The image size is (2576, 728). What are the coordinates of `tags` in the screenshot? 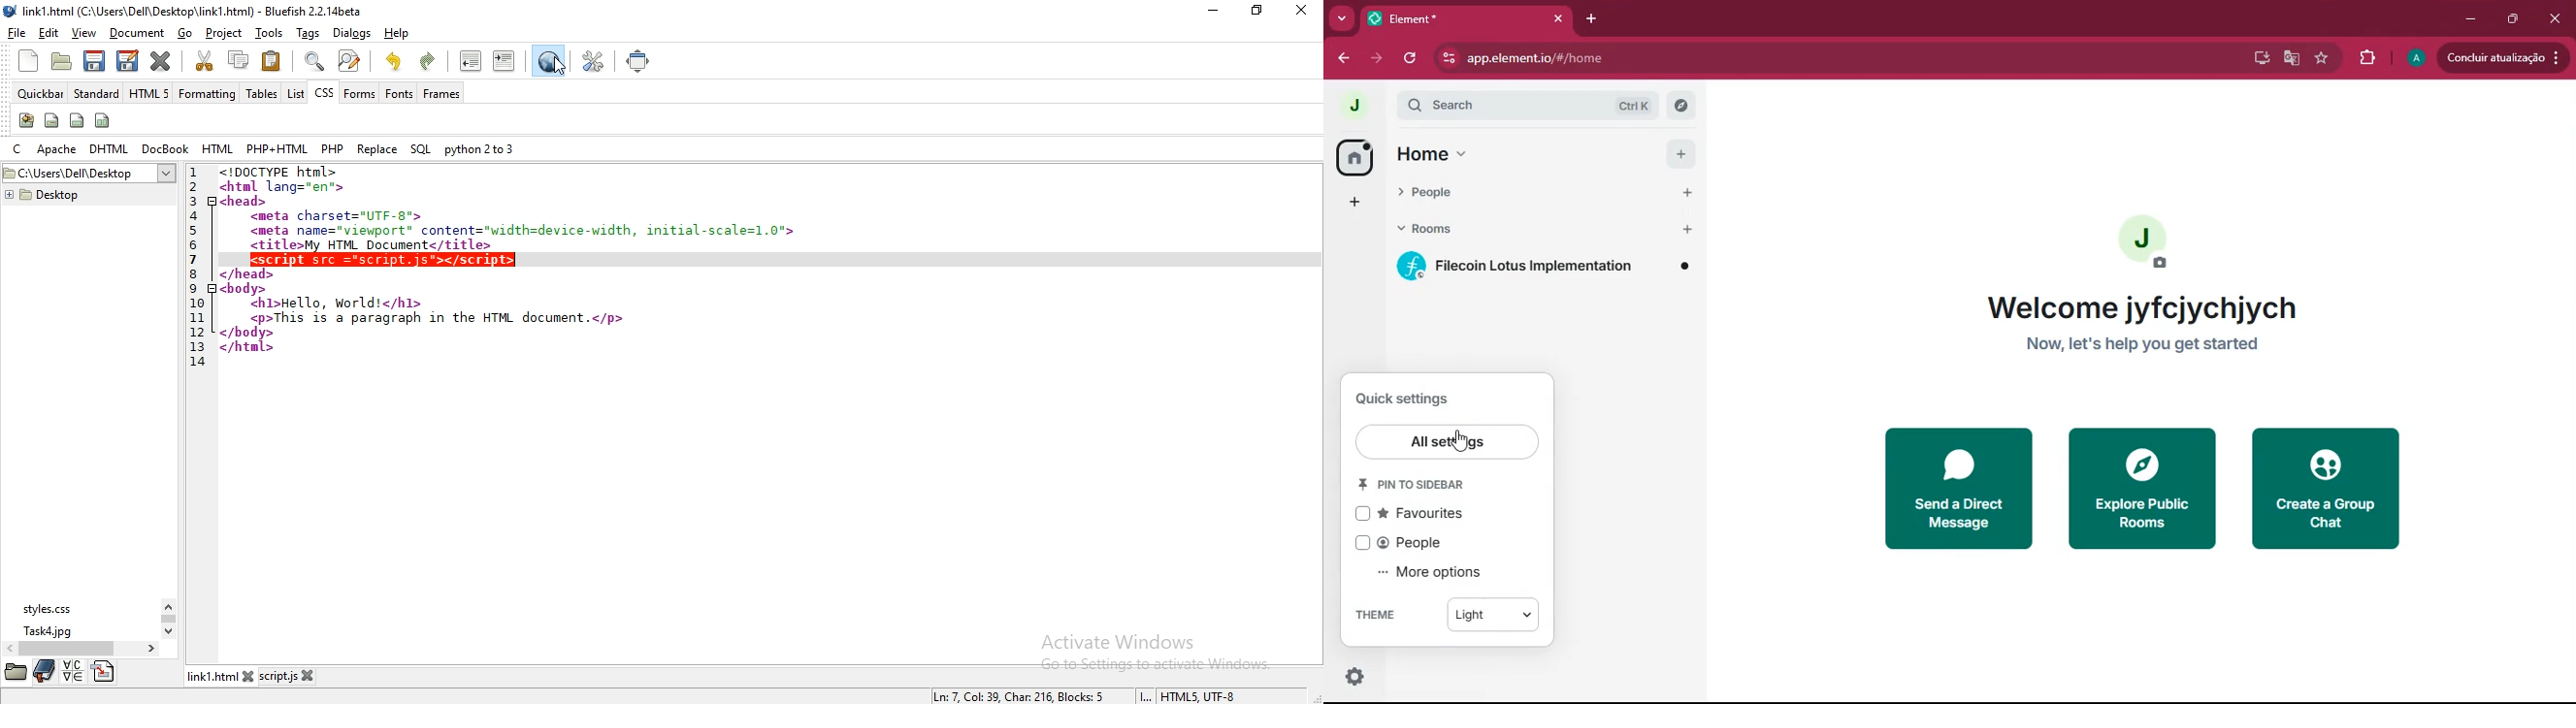 It's located at (308, 33).